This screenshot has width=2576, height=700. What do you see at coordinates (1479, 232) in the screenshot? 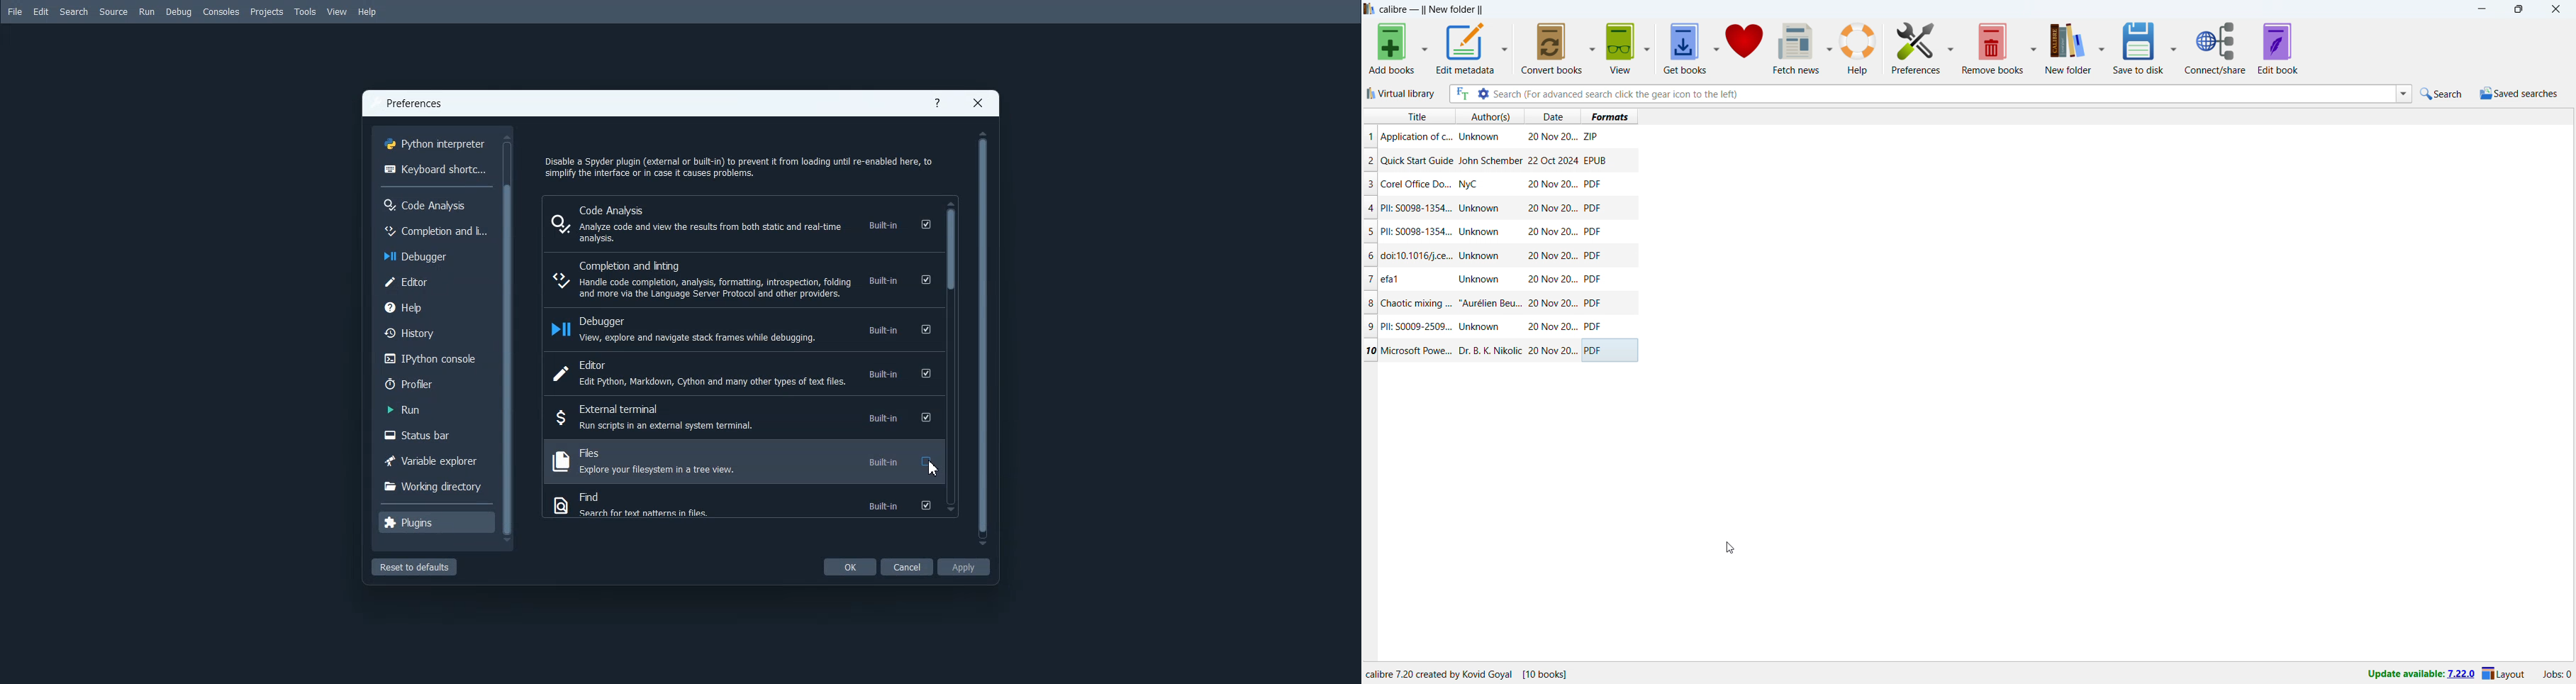
I see `Unknown` at bounding box center [1479, 232].